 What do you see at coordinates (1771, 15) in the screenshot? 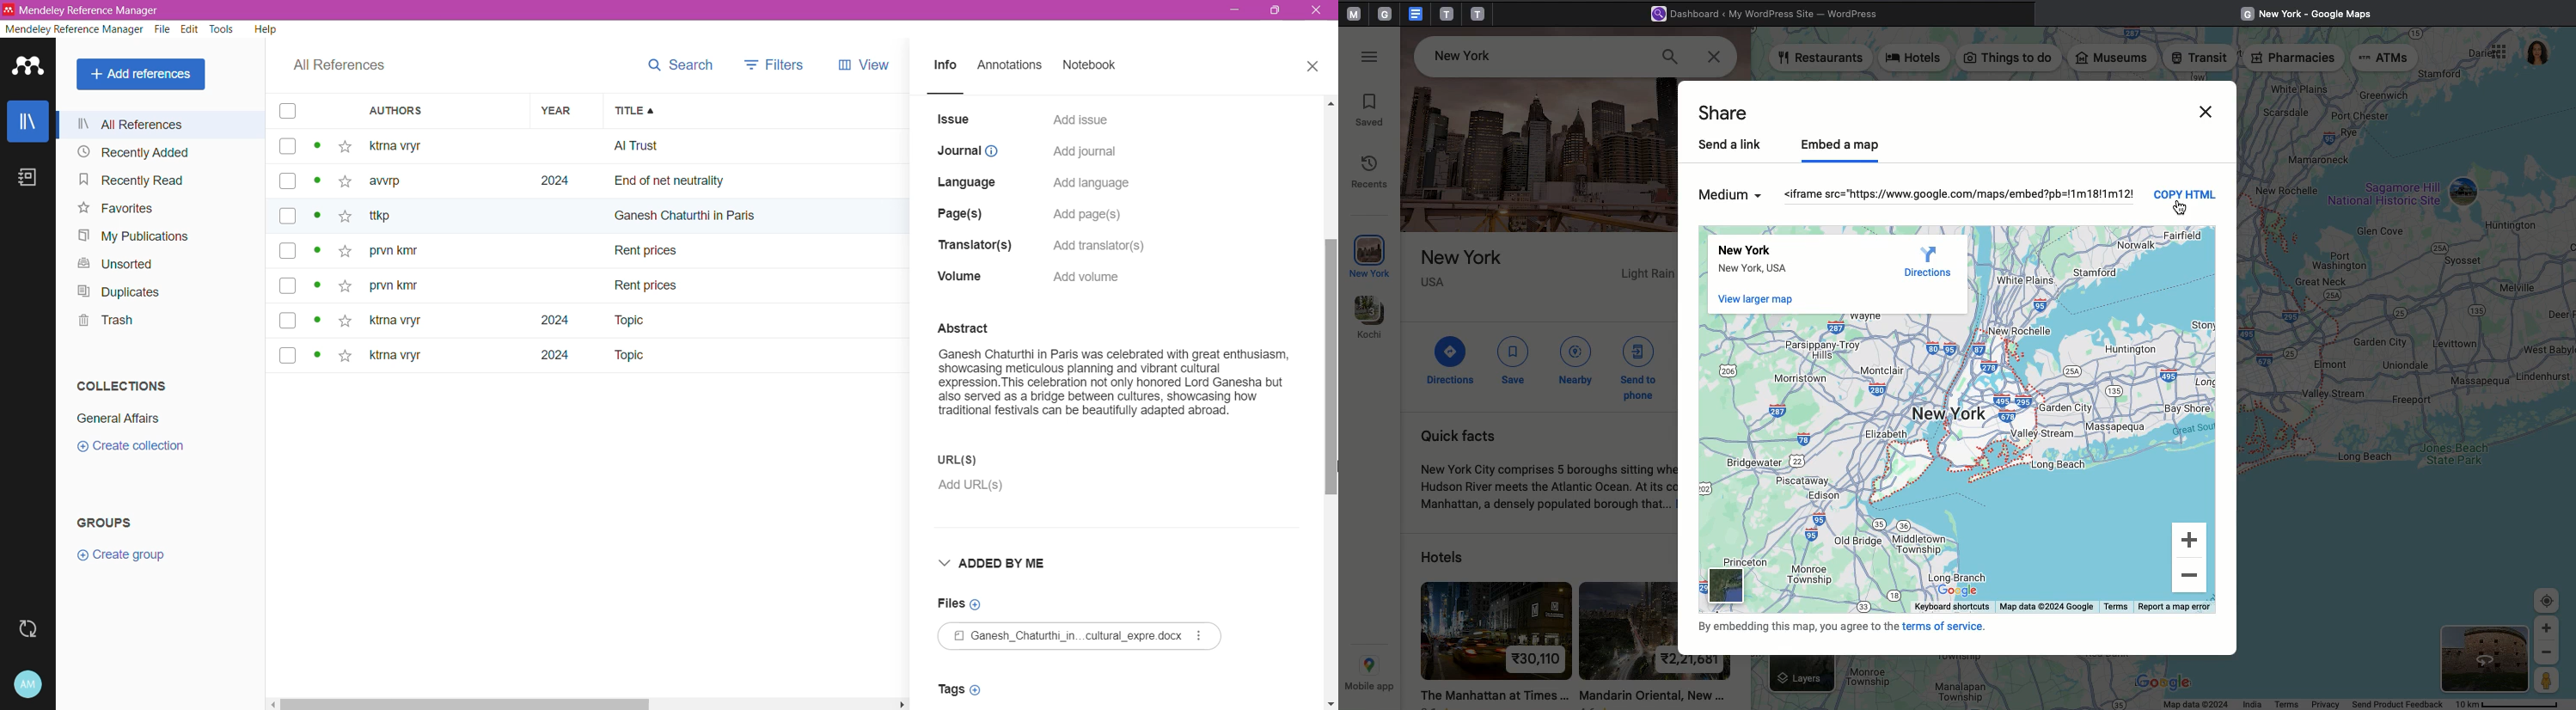
I see `Wordpress` at bounding box center [1771, 15].